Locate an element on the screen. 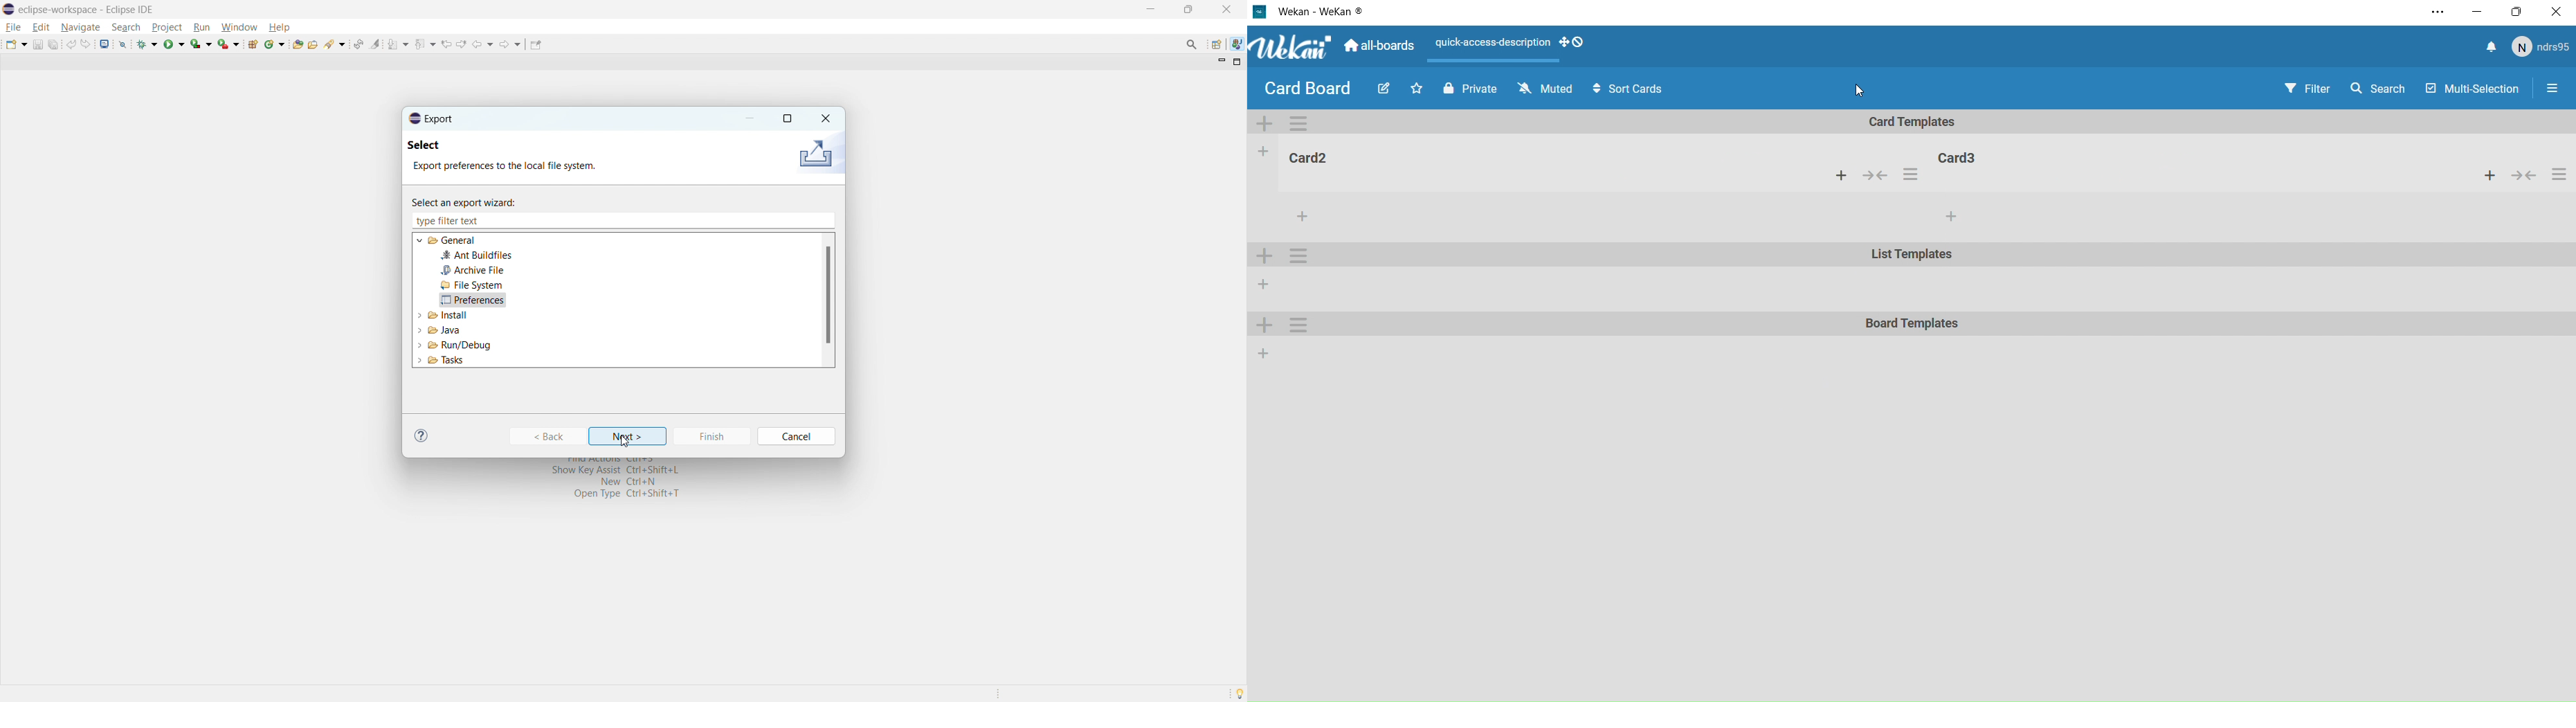 The image size is (2576, 728). general is located at coordinates (454, 240).